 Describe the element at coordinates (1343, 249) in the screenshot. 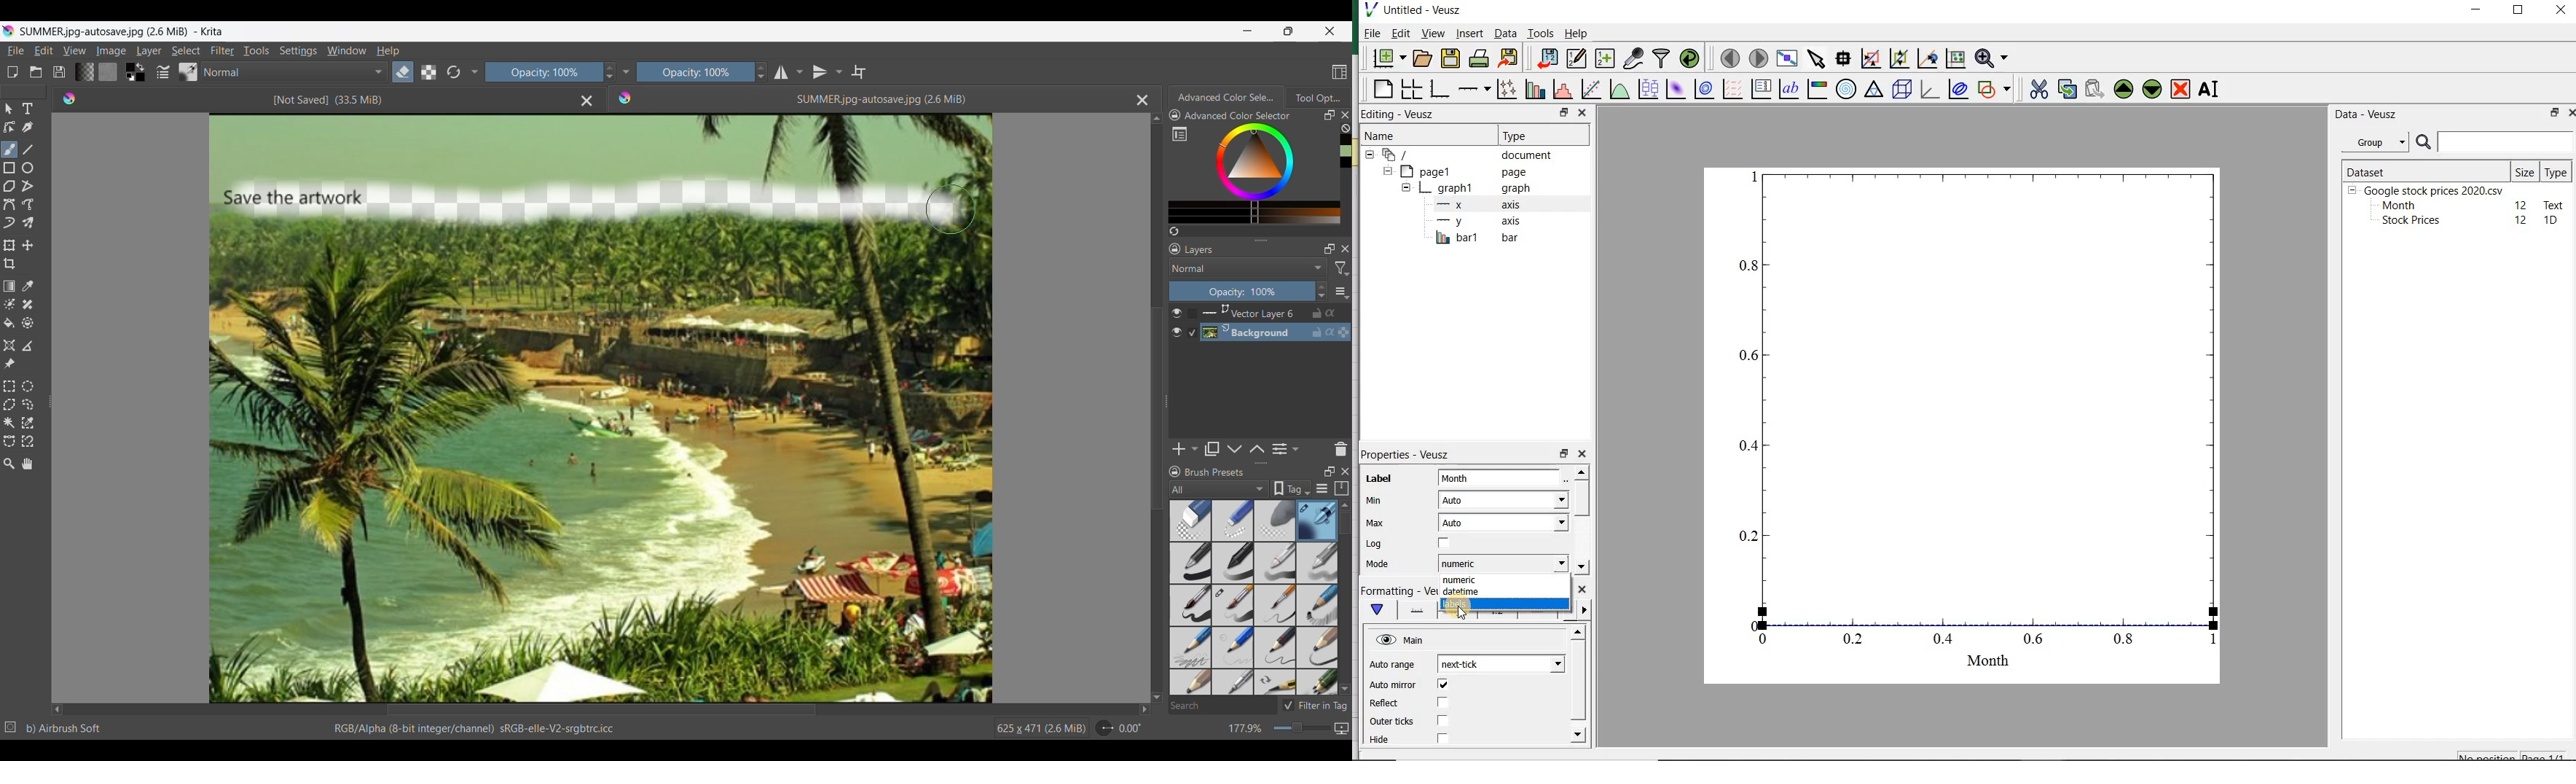

I see `Close layers panel` at that location.